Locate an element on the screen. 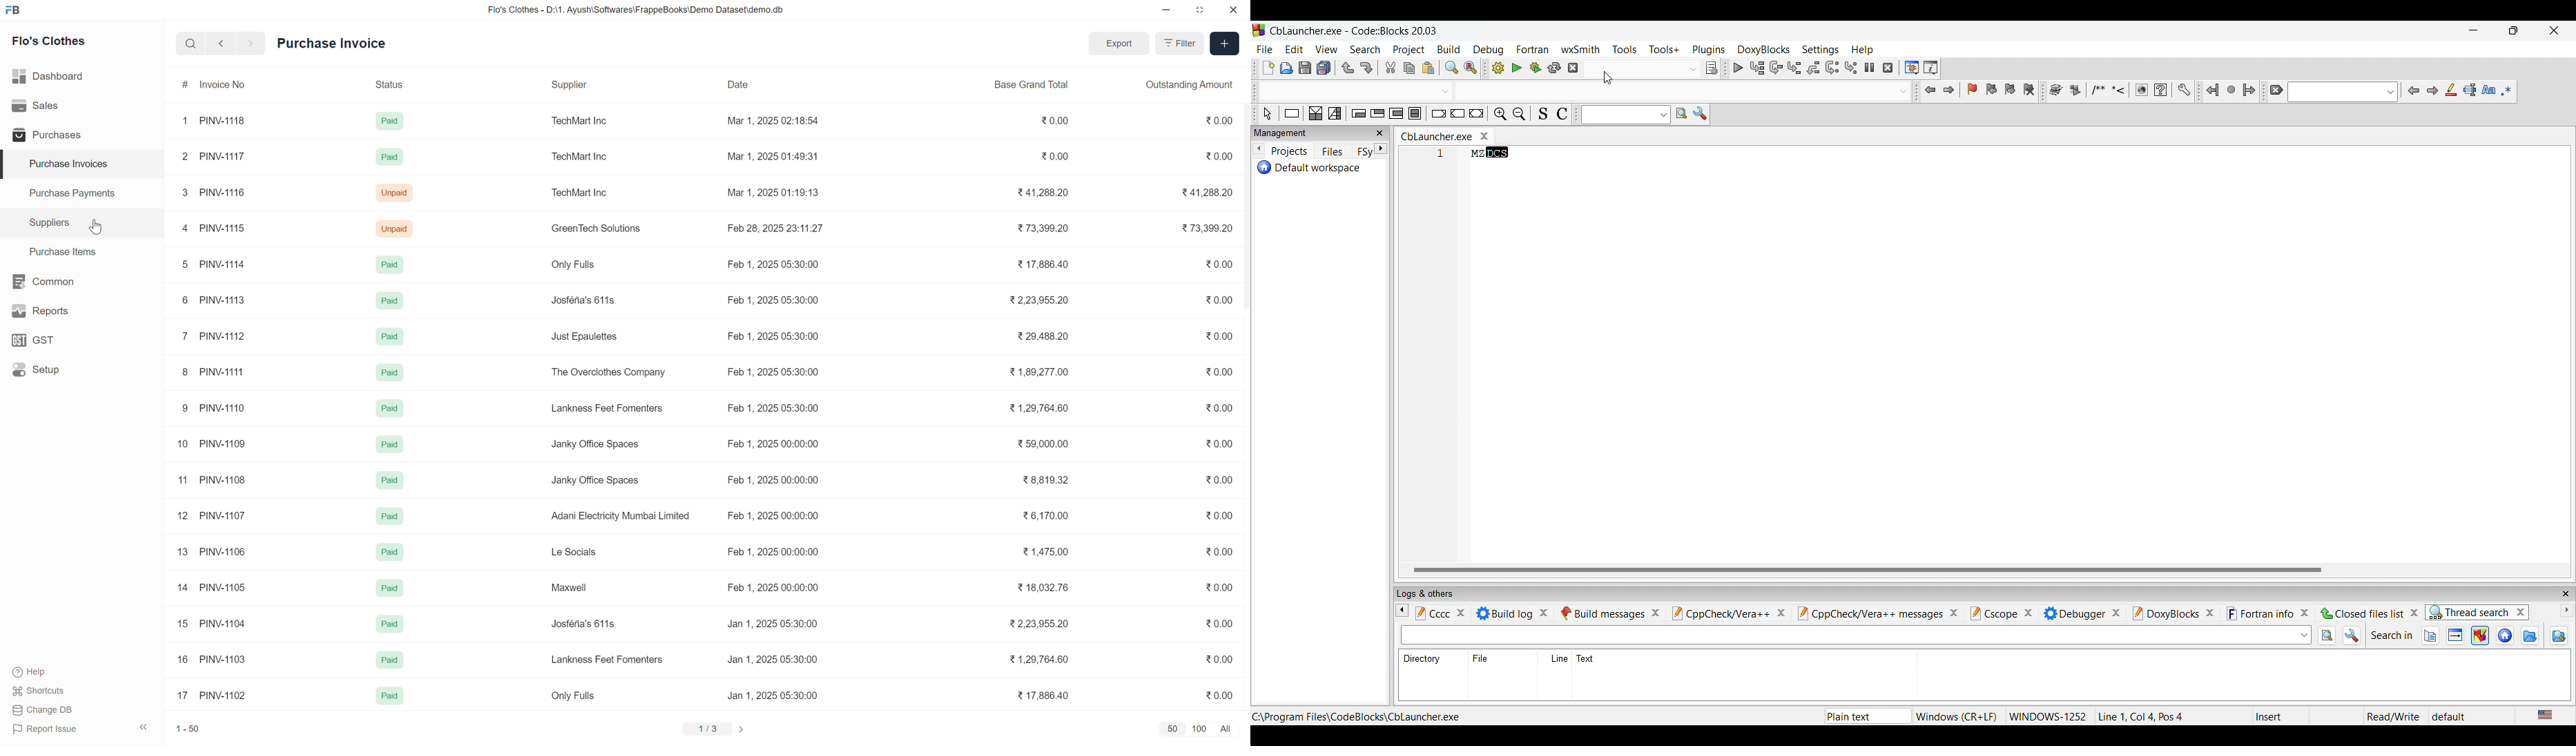  50 is located at coordinates (1174, 727).